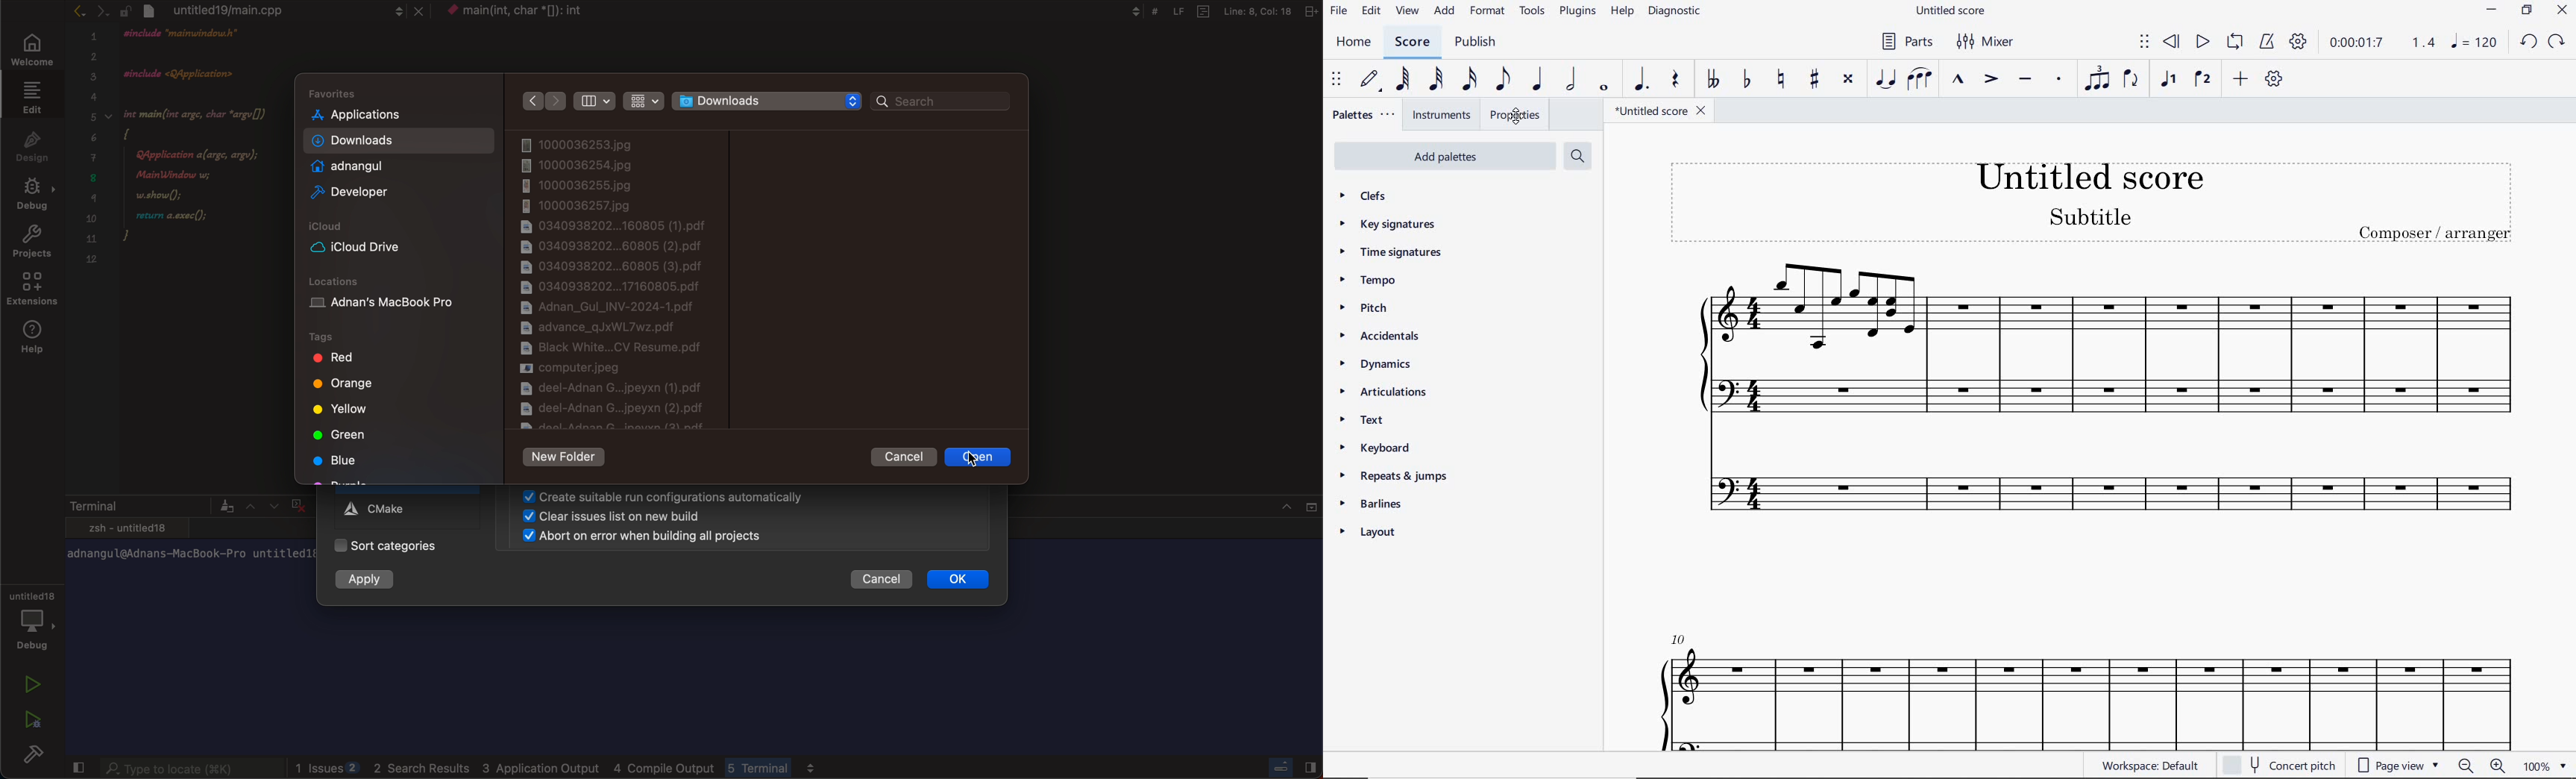 This screenshot has height=784, width=2576. I want to click on cursor, so click(1514, 117).